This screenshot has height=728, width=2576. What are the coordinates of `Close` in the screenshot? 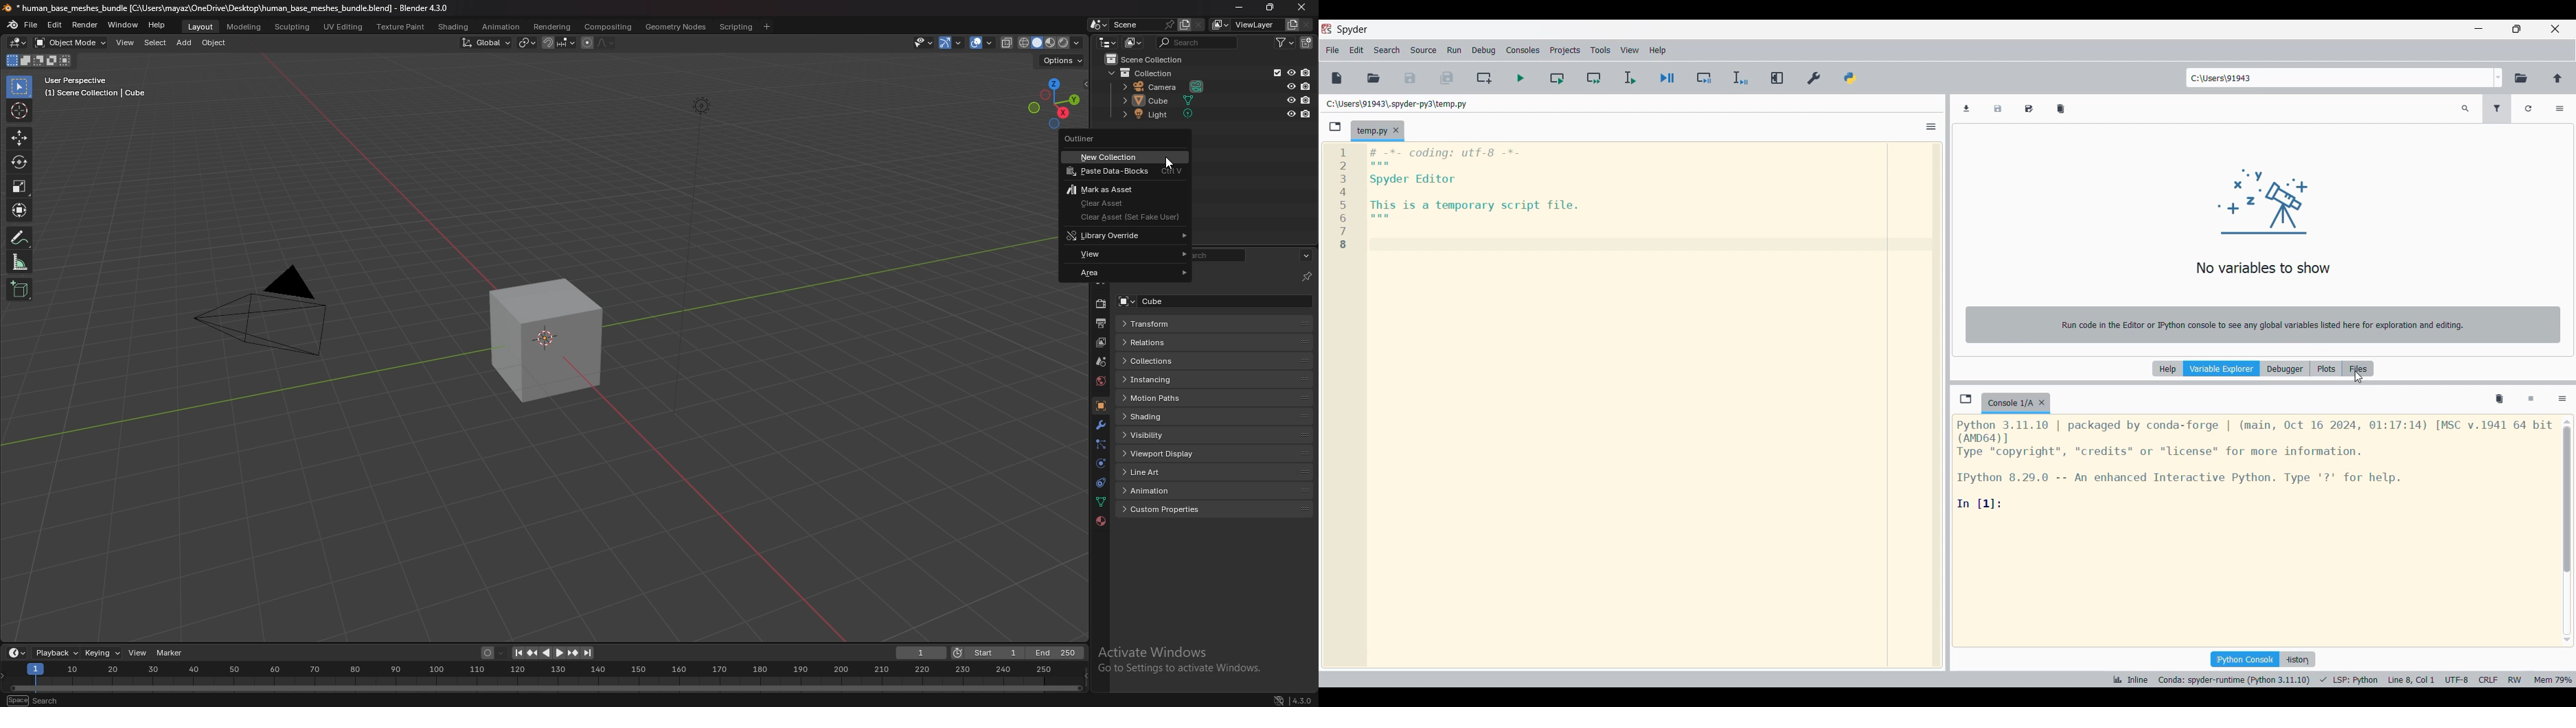 It's located at (2042, 403).